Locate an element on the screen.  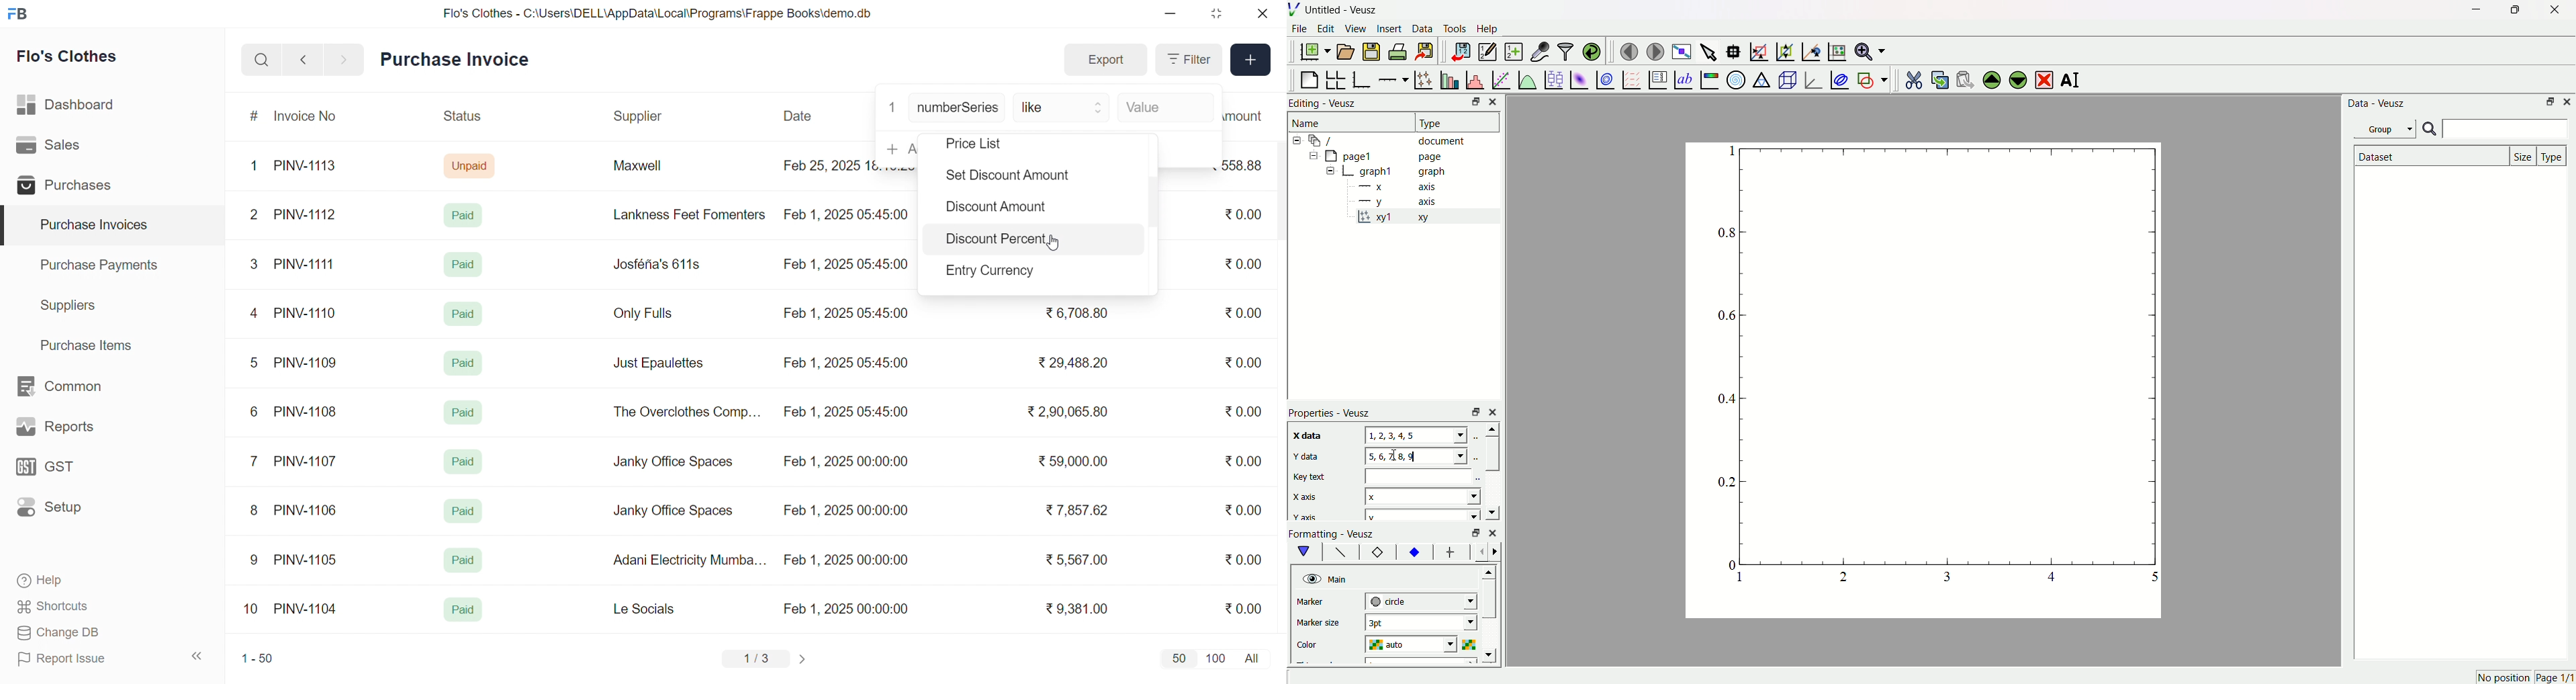
new document is located at coordinates (1317, 52).